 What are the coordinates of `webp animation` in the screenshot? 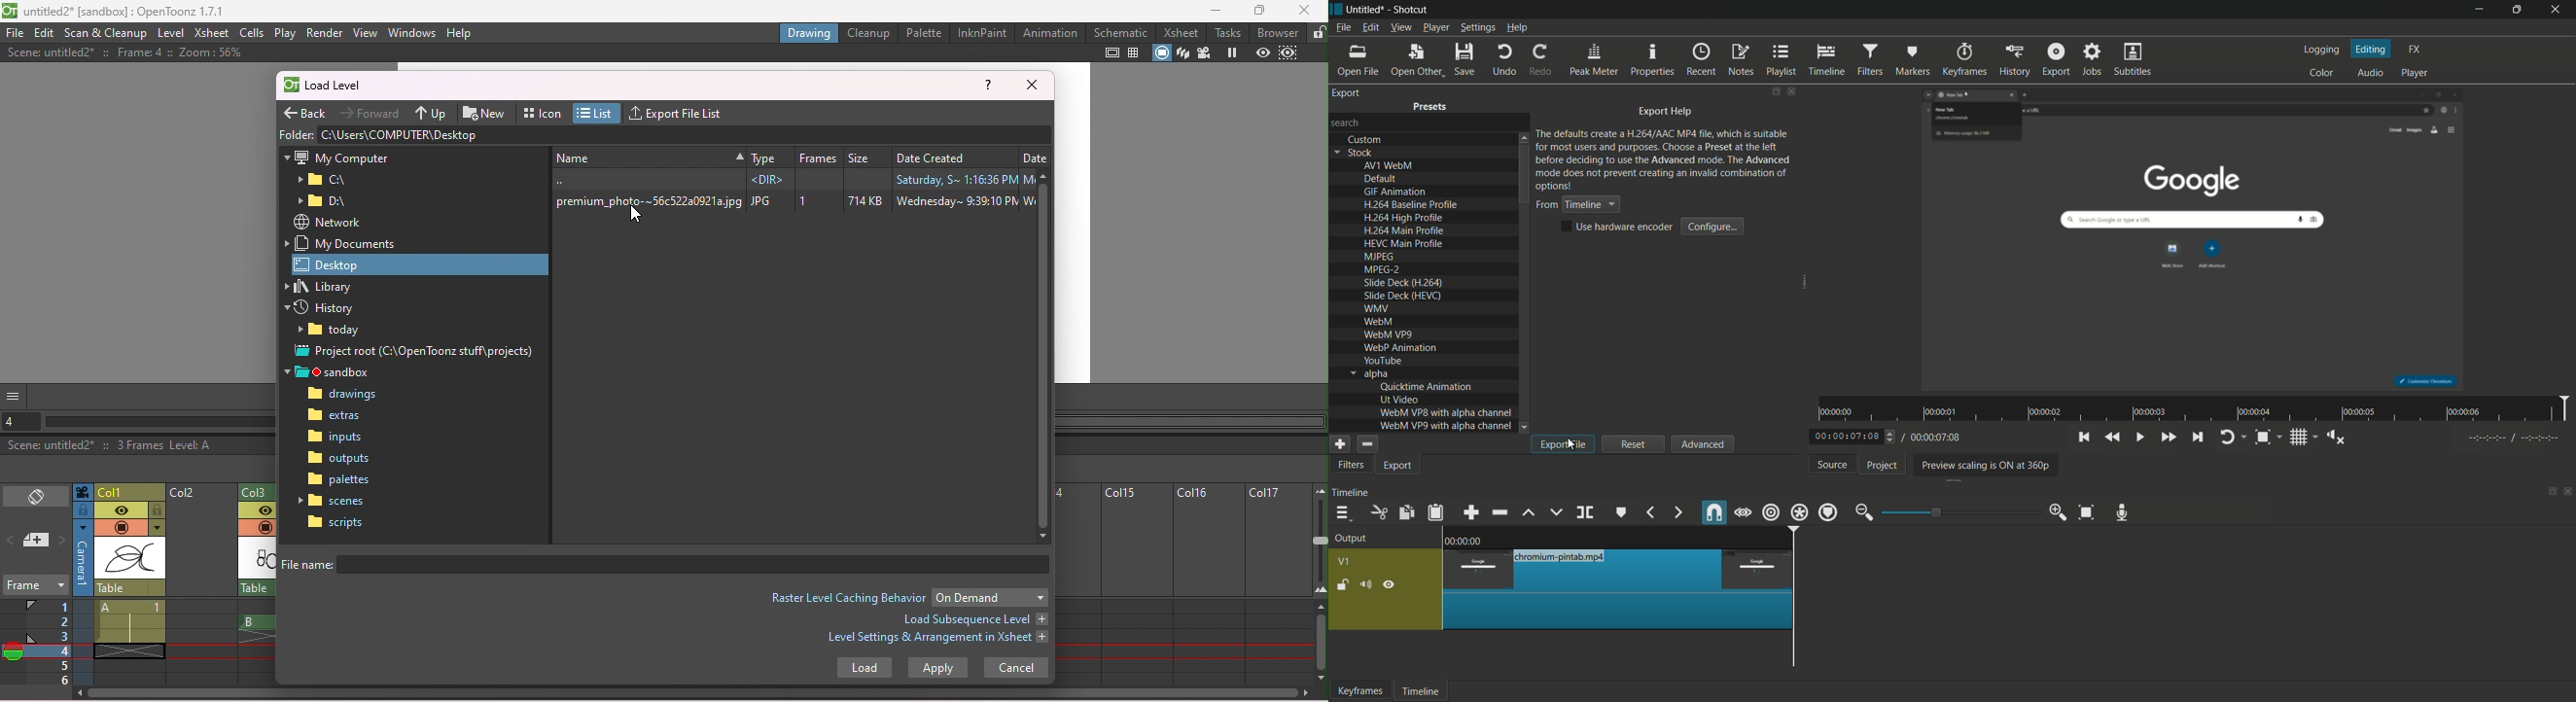 It's located at (1399, 348).